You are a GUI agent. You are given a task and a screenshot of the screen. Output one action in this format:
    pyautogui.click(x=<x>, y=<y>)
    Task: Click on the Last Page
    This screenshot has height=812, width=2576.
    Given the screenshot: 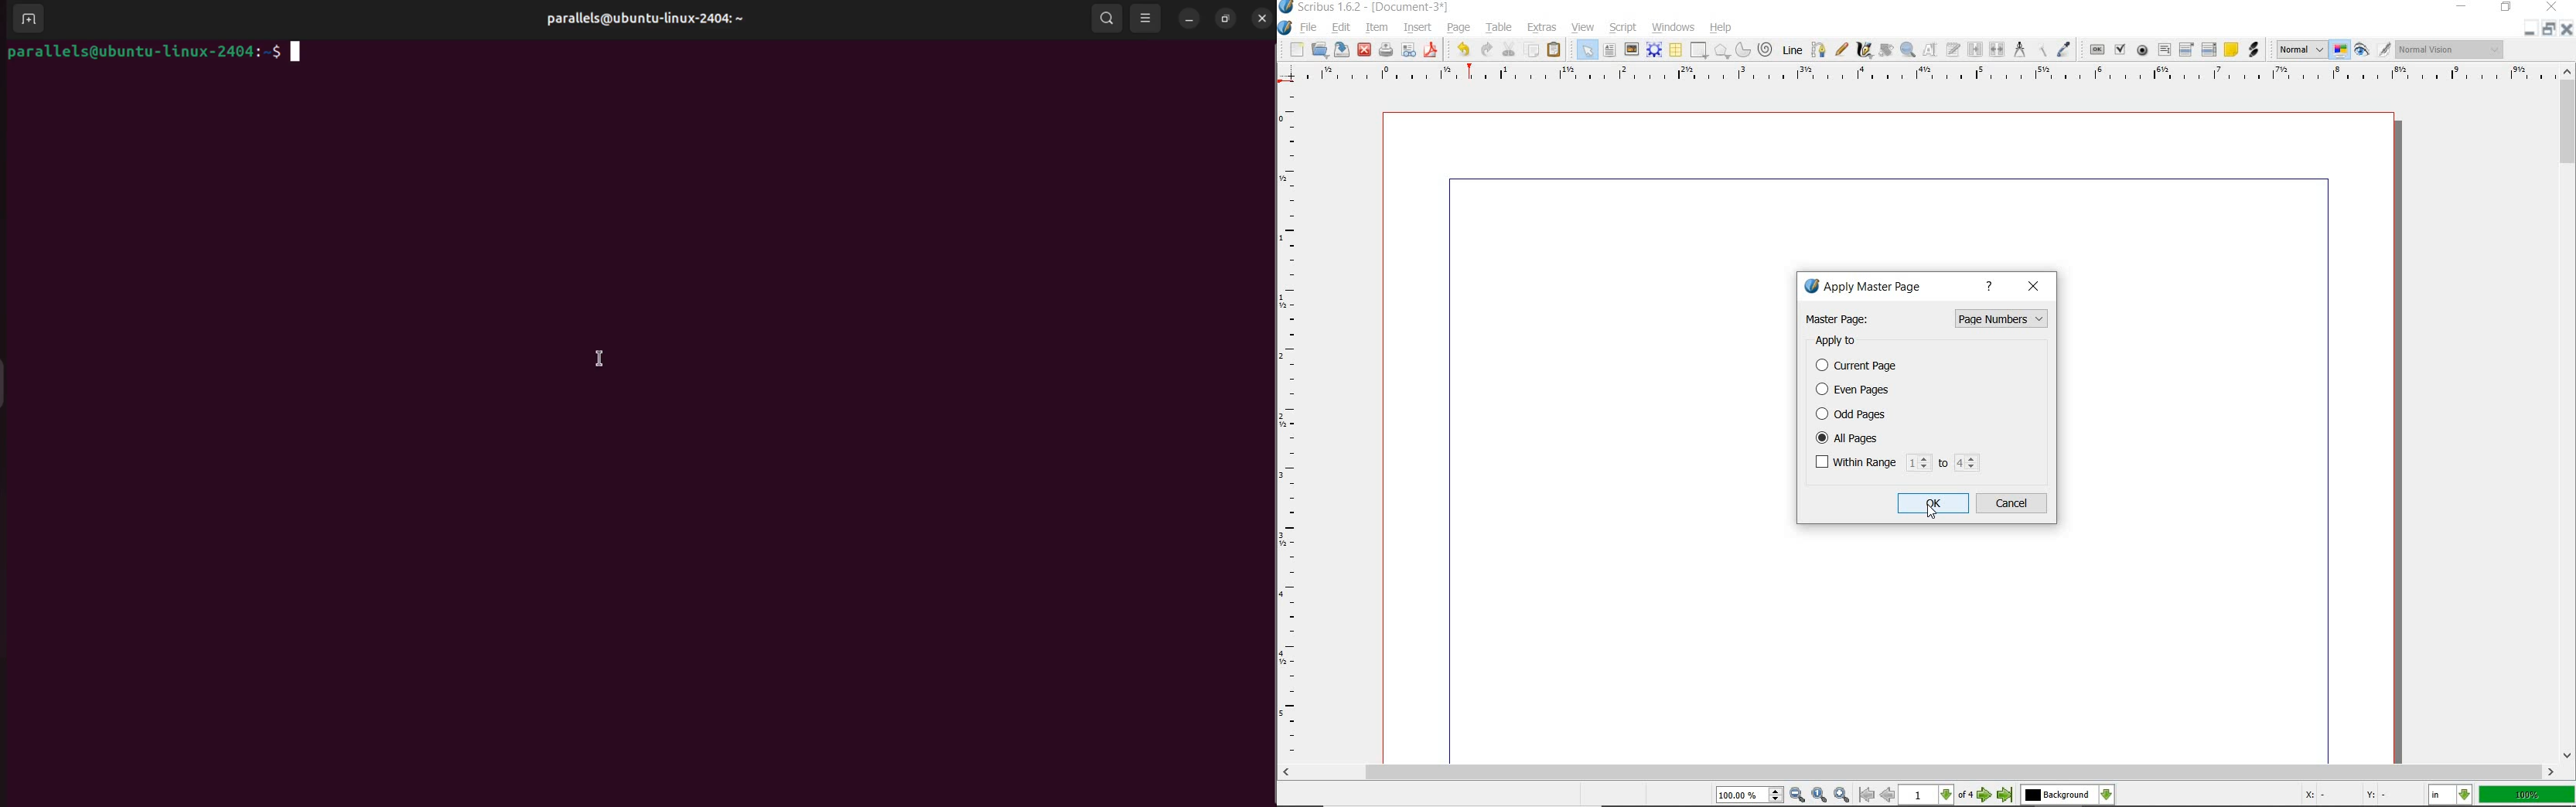 What is the action you would take?
    pyautogui.click(x=2005, y=797)
    